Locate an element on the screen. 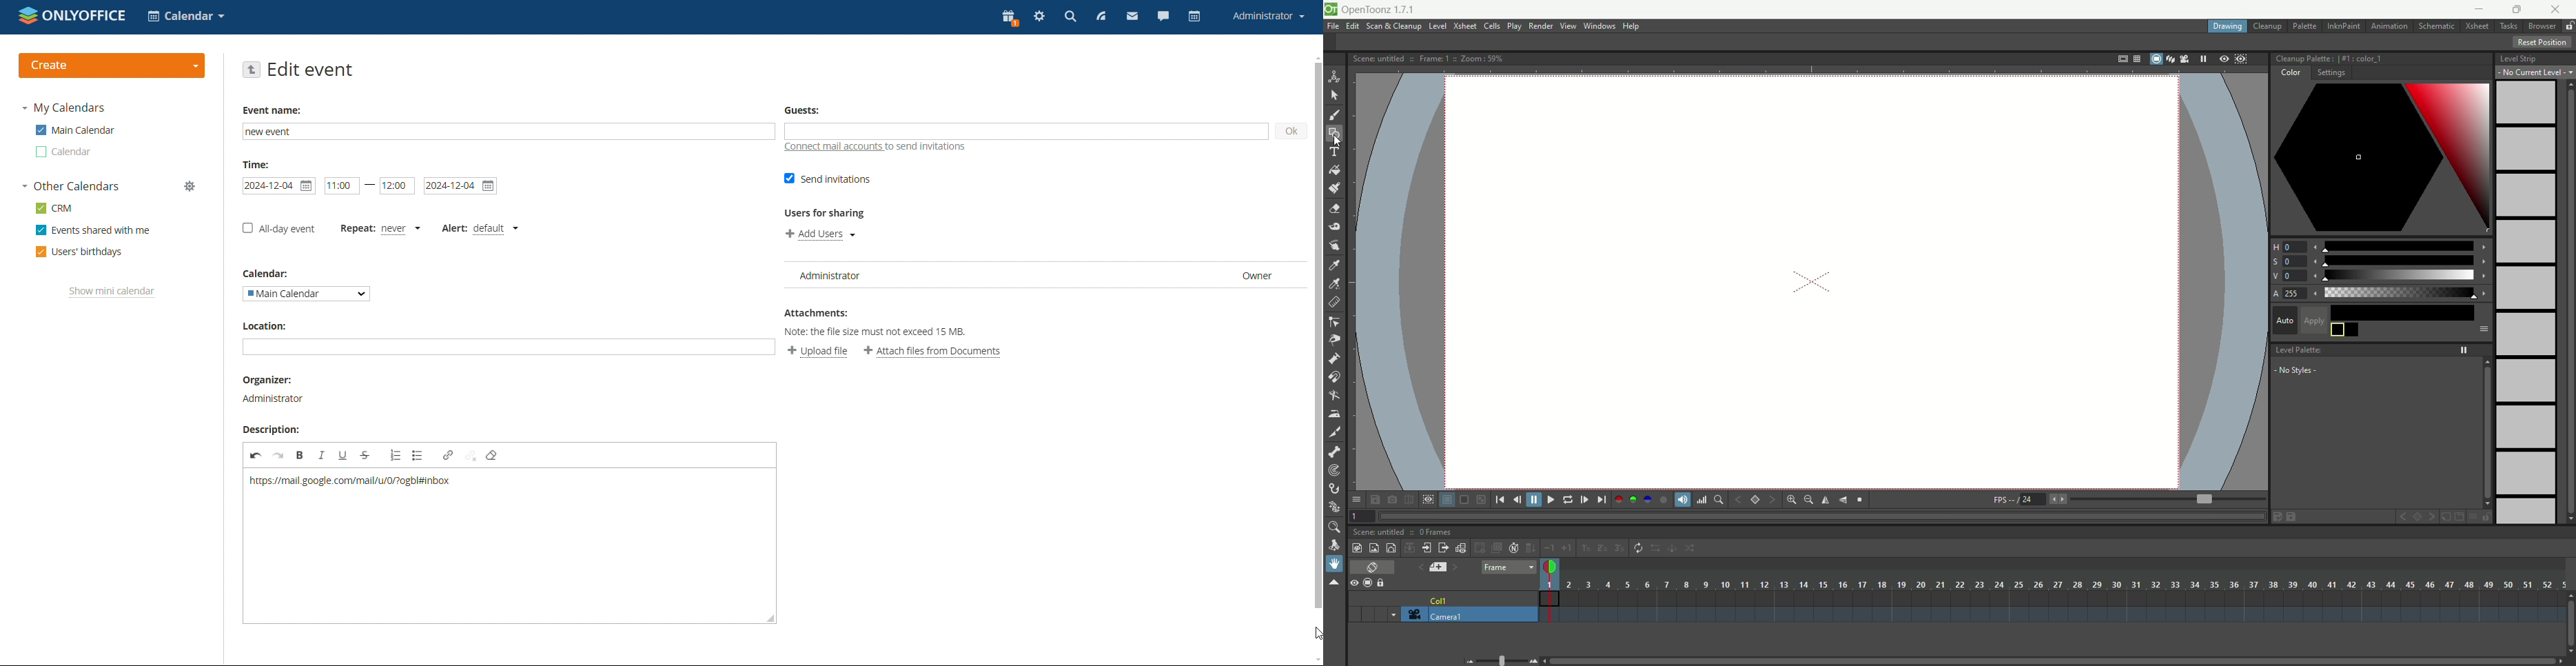 The height and width of the screenshot is (672, 2576). cutter is located at coordinates (1336, 432).